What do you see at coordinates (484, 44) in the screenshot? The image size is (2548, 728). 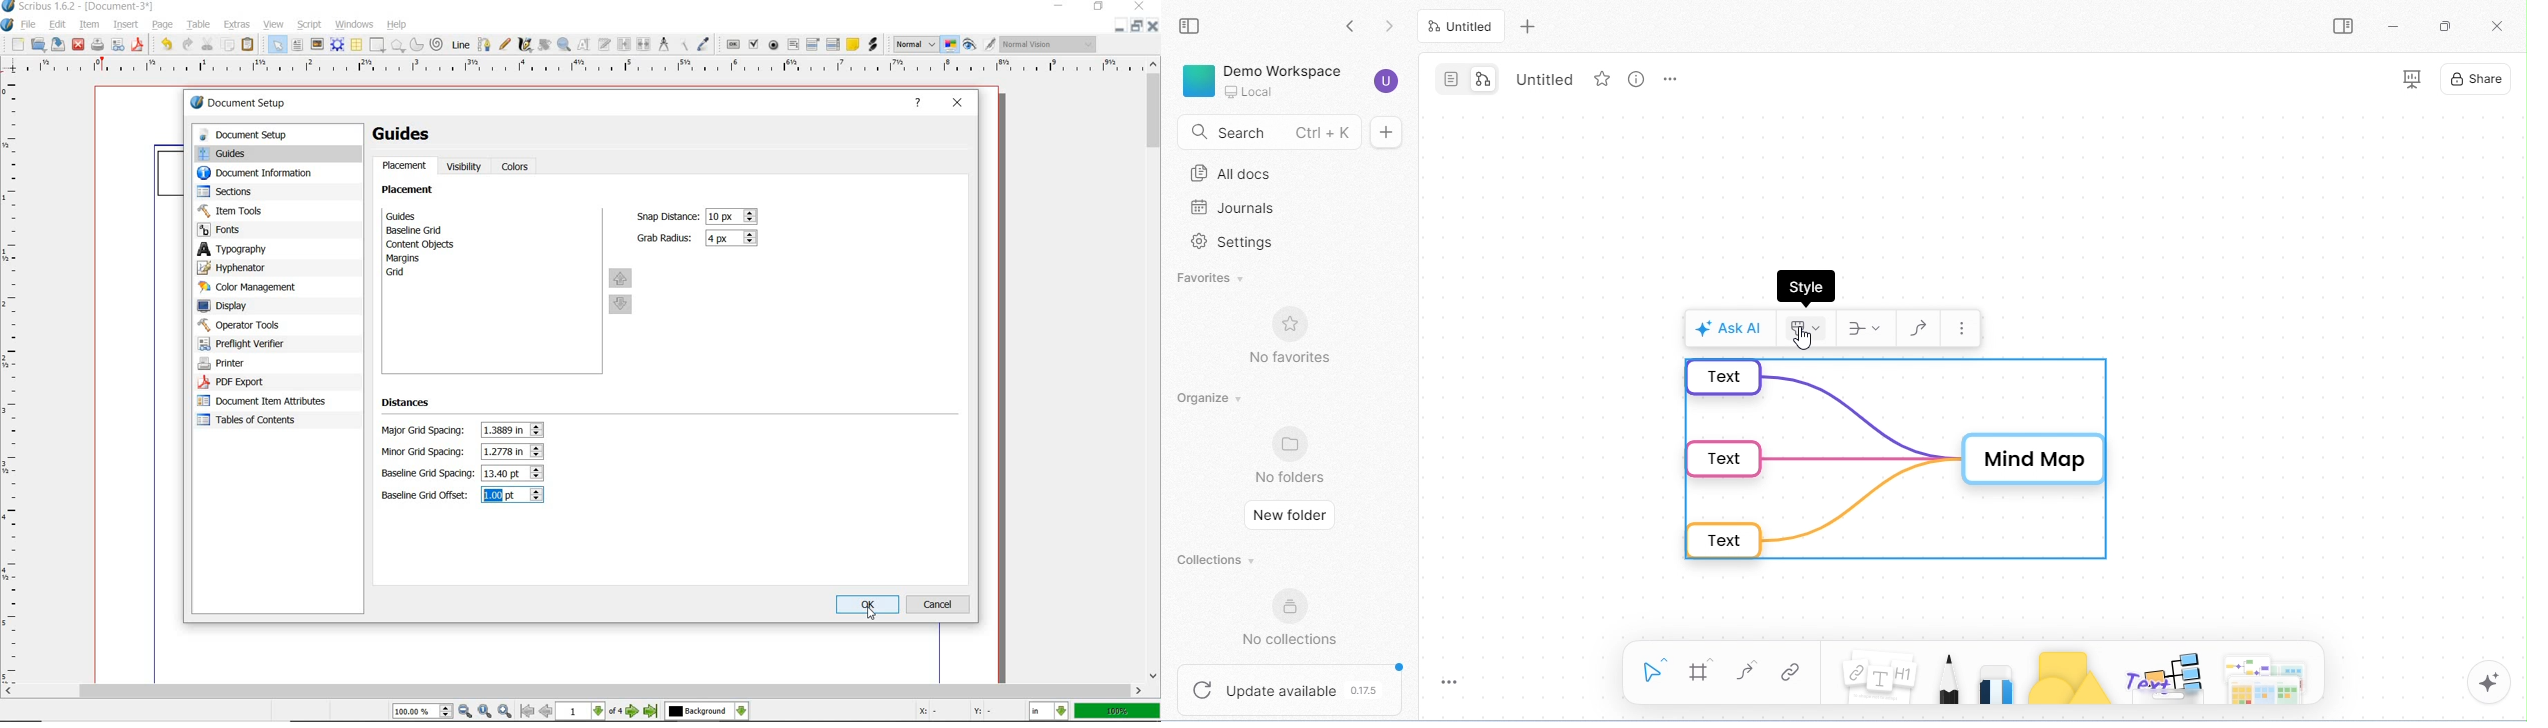 I see `Bezier curve` at bounding box center [484, 44].